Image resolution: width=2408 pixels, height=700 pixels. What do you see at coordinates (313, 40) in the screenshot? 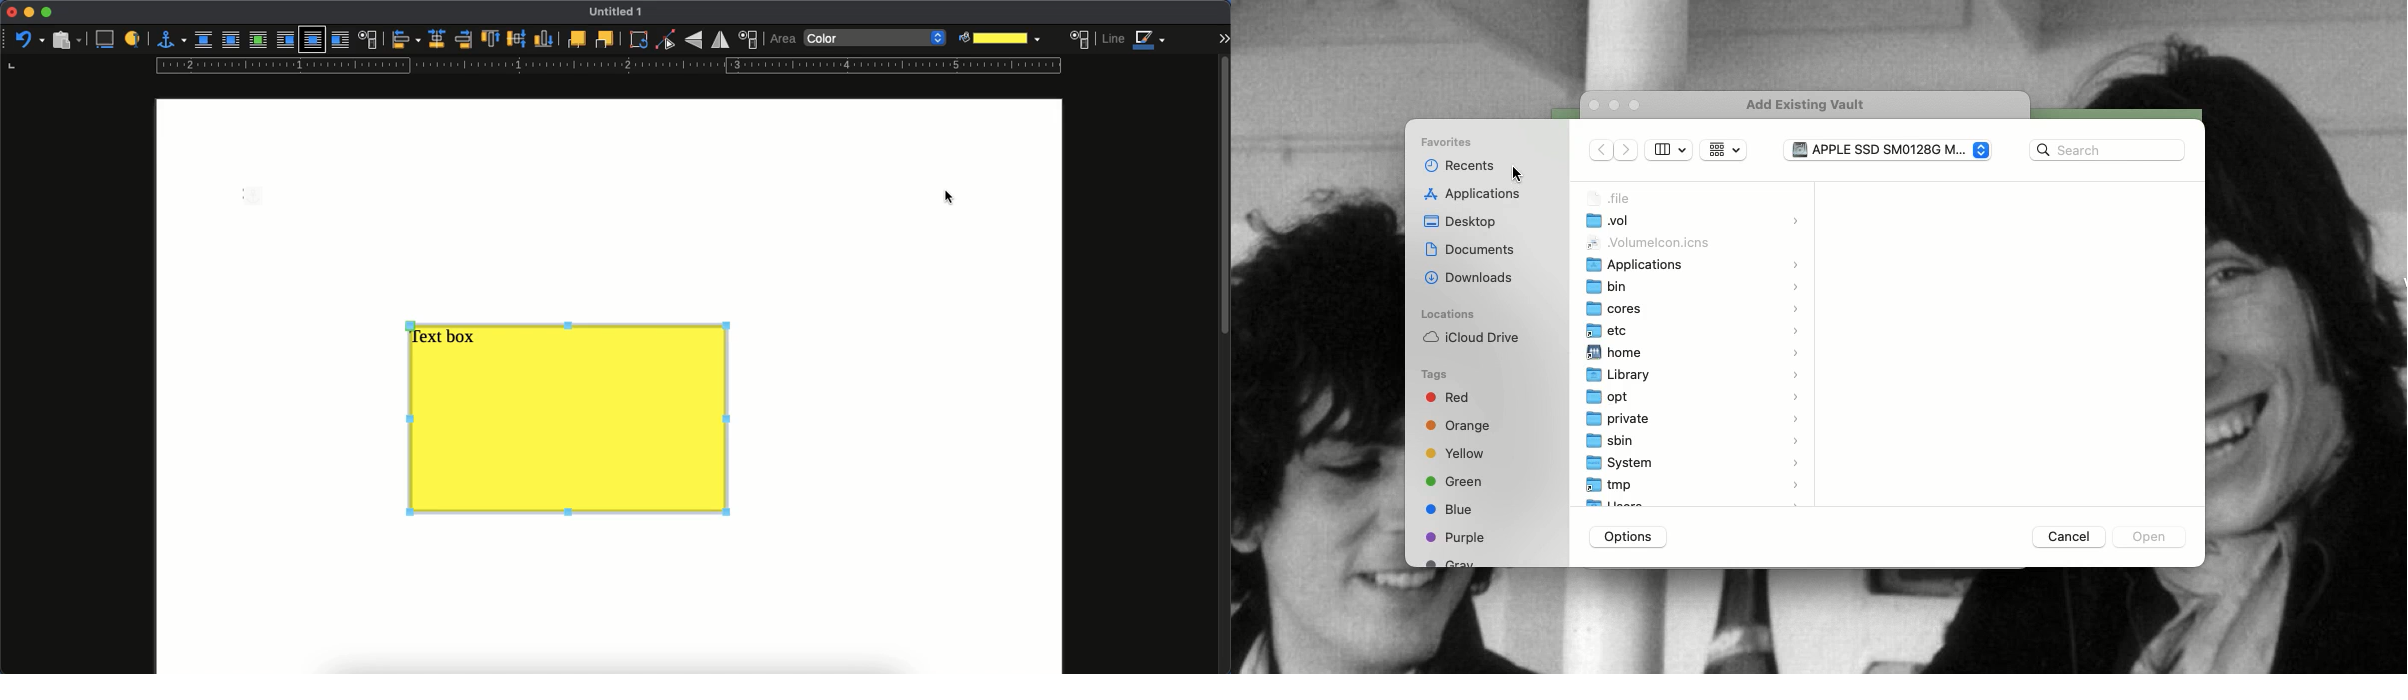
I see `through` at bounding box center [313, 40].